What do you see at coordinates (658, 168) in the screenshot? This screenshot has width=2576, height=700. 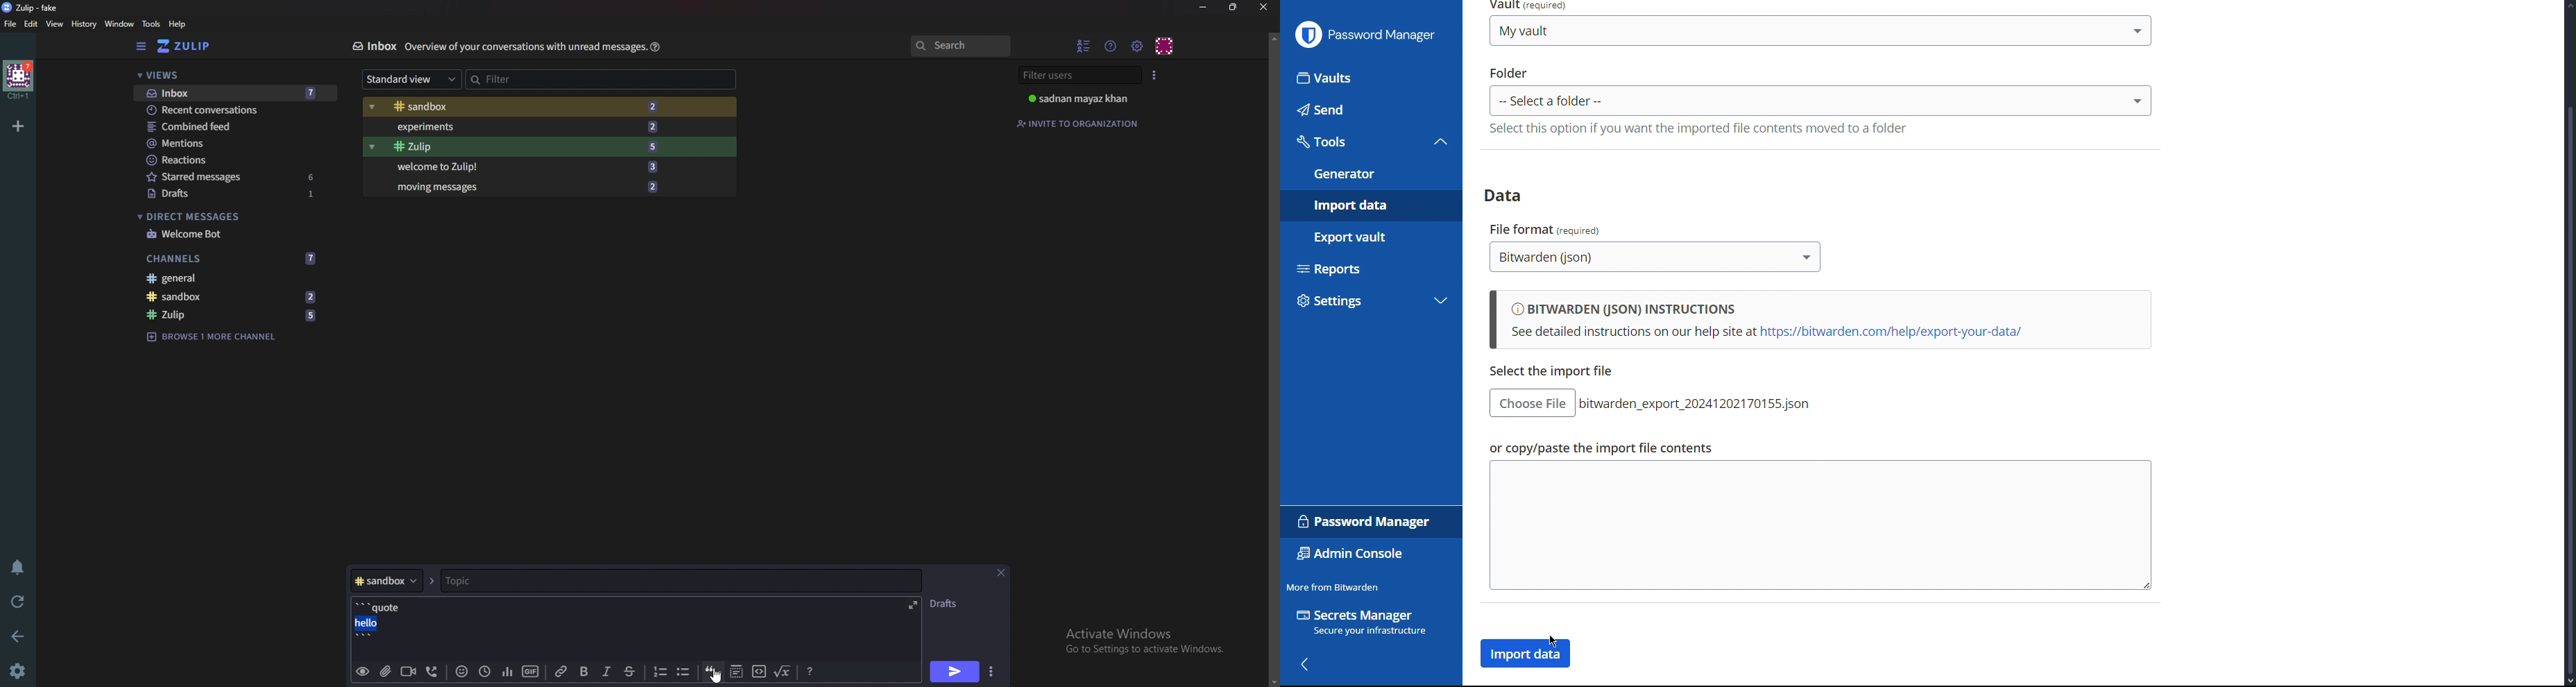 I see `3` at bounding box center [658, 168].